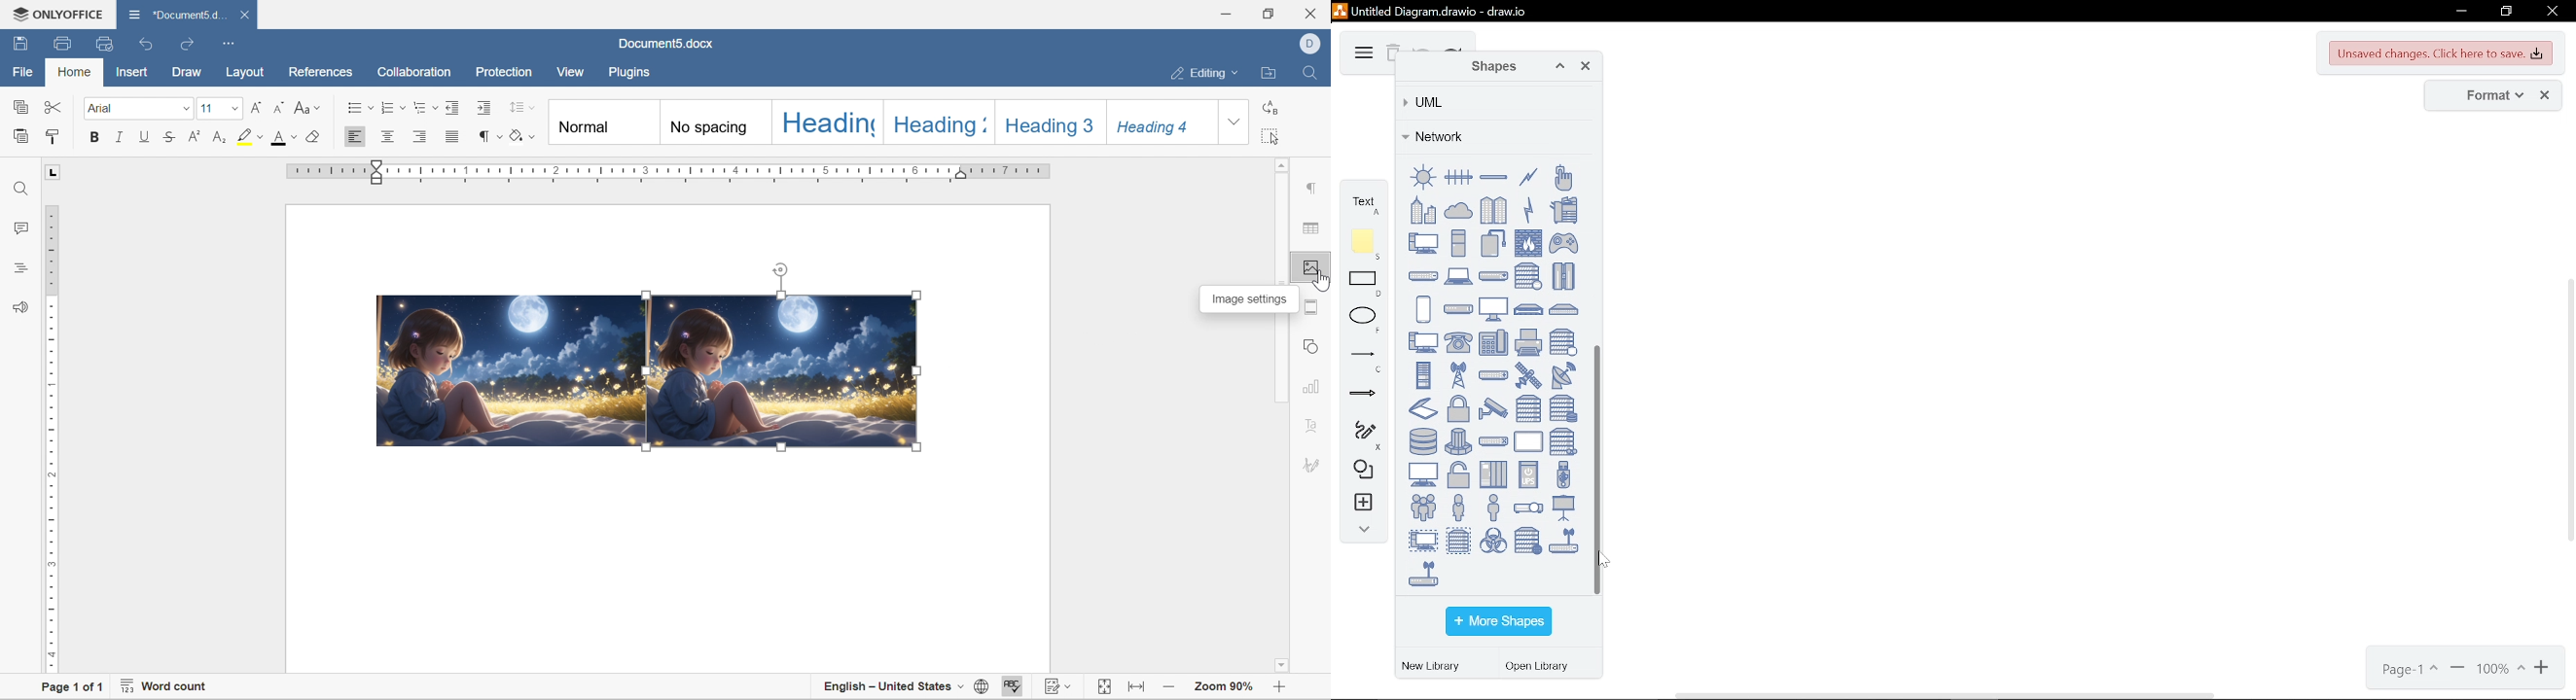 This screenshot has width=2576, height=700. I want to click on external storage, so click(1493, 242).